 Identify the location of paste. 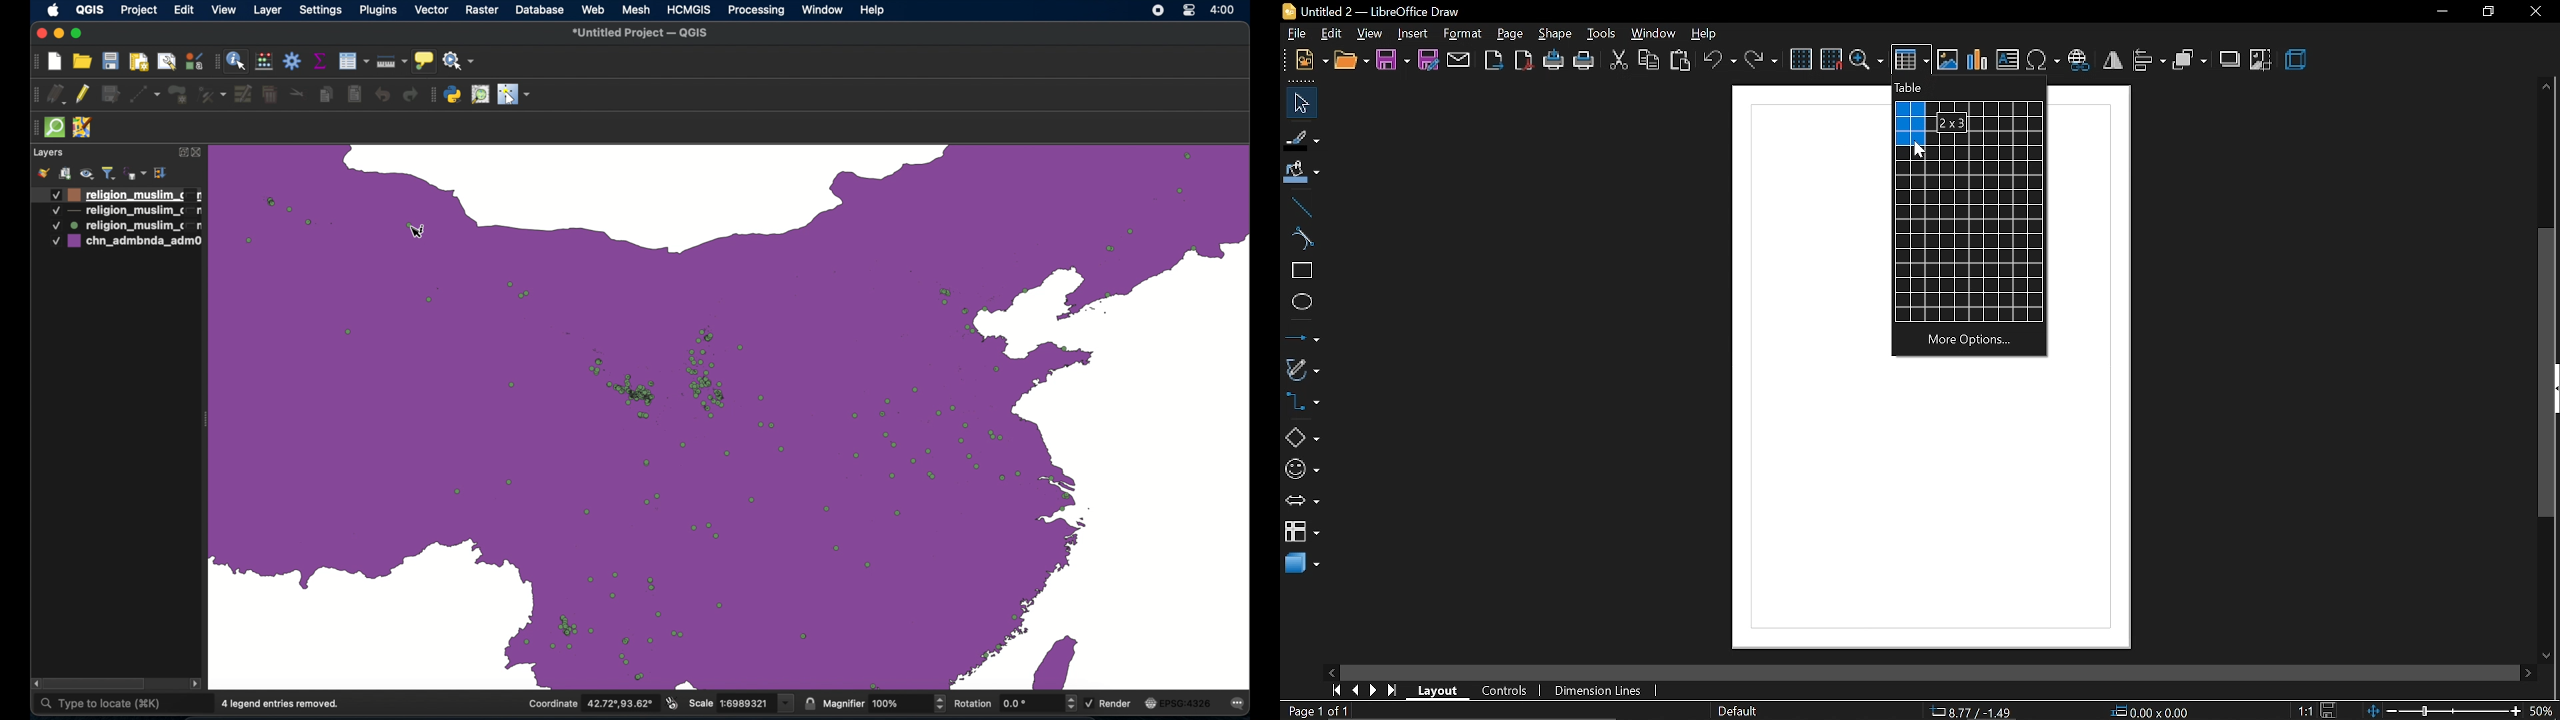
(1681, 61).